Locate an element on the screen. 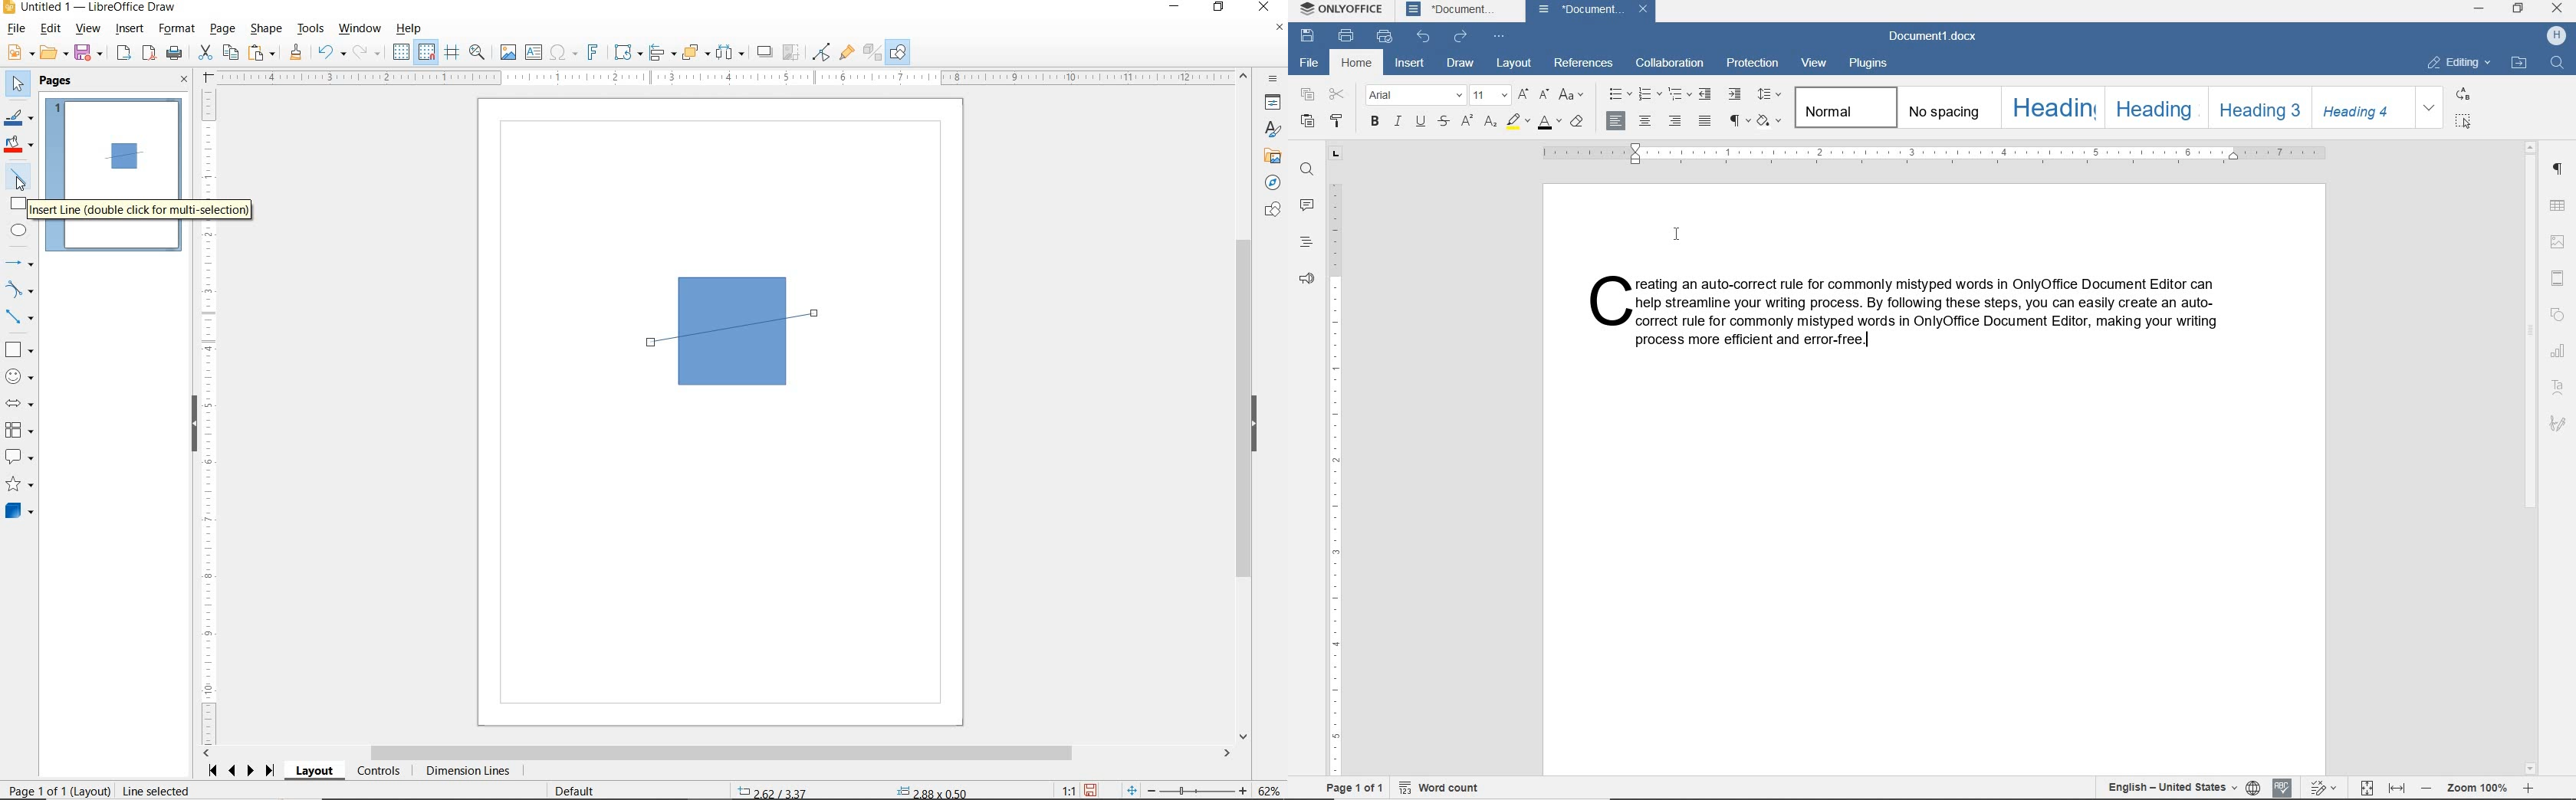  MULTILEVEL LIST is located at coordinates (1681, 94).